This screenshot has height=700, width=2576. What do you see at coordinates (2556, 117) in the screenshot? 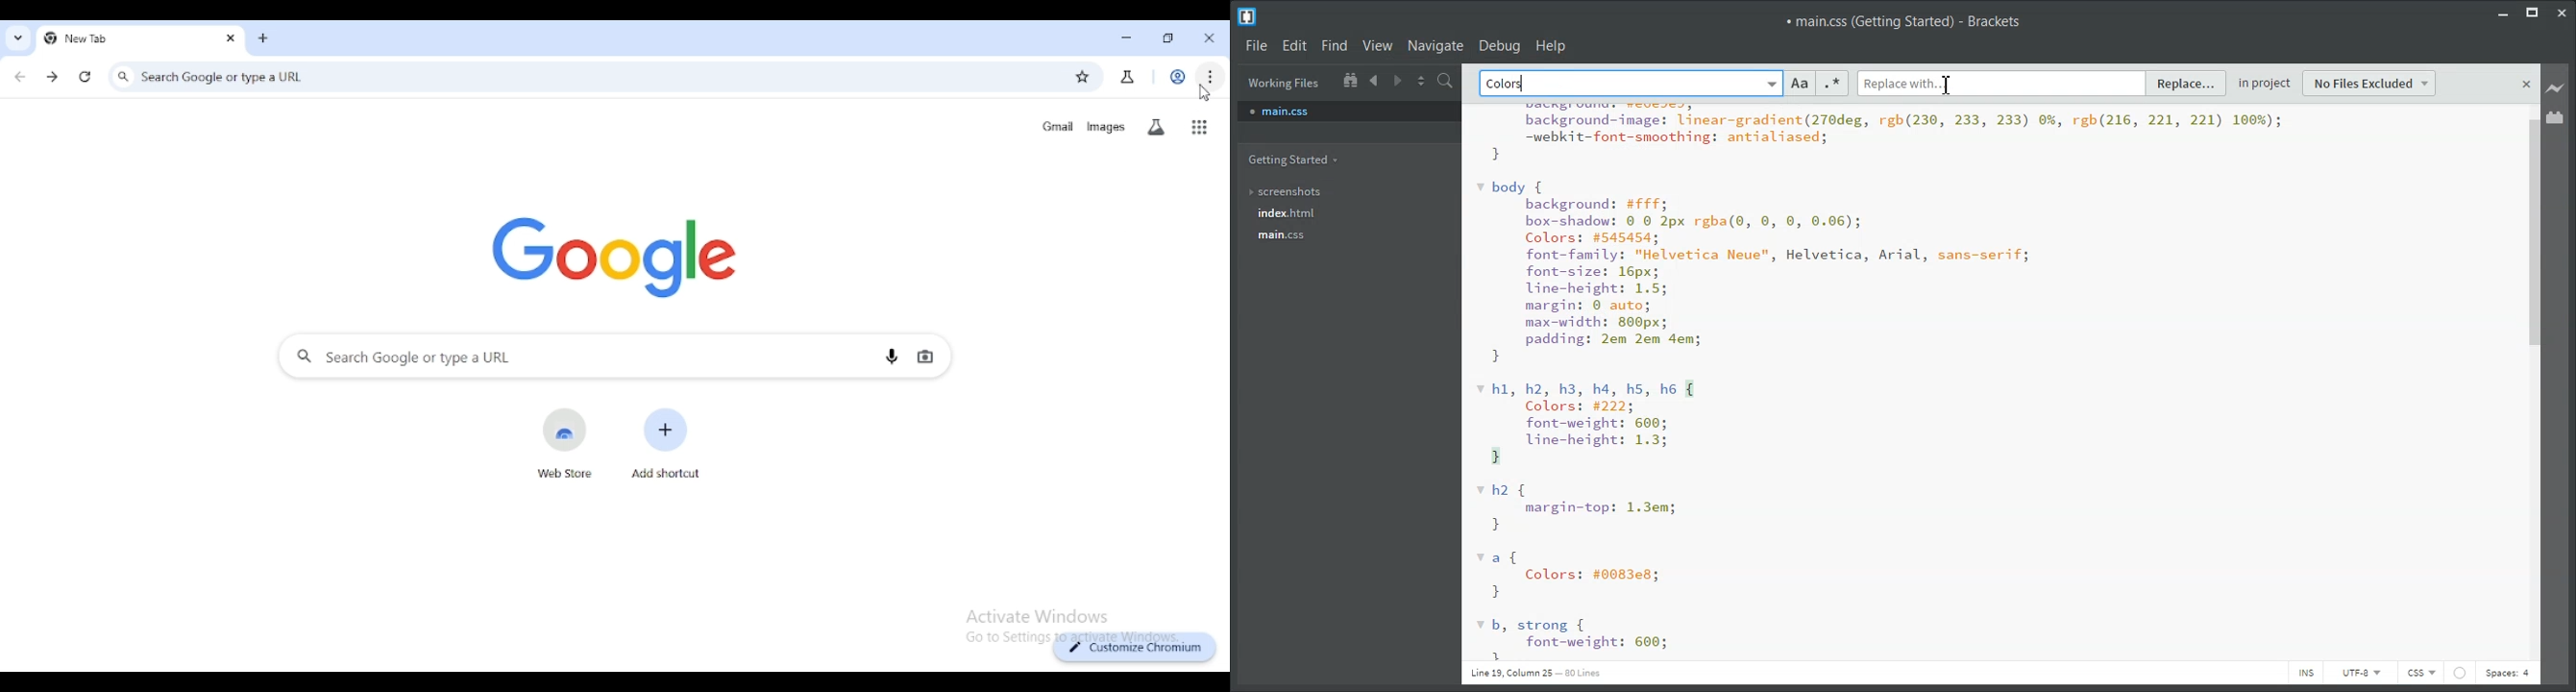
I see `Extension Manager` at bounding box center [2556, 117].